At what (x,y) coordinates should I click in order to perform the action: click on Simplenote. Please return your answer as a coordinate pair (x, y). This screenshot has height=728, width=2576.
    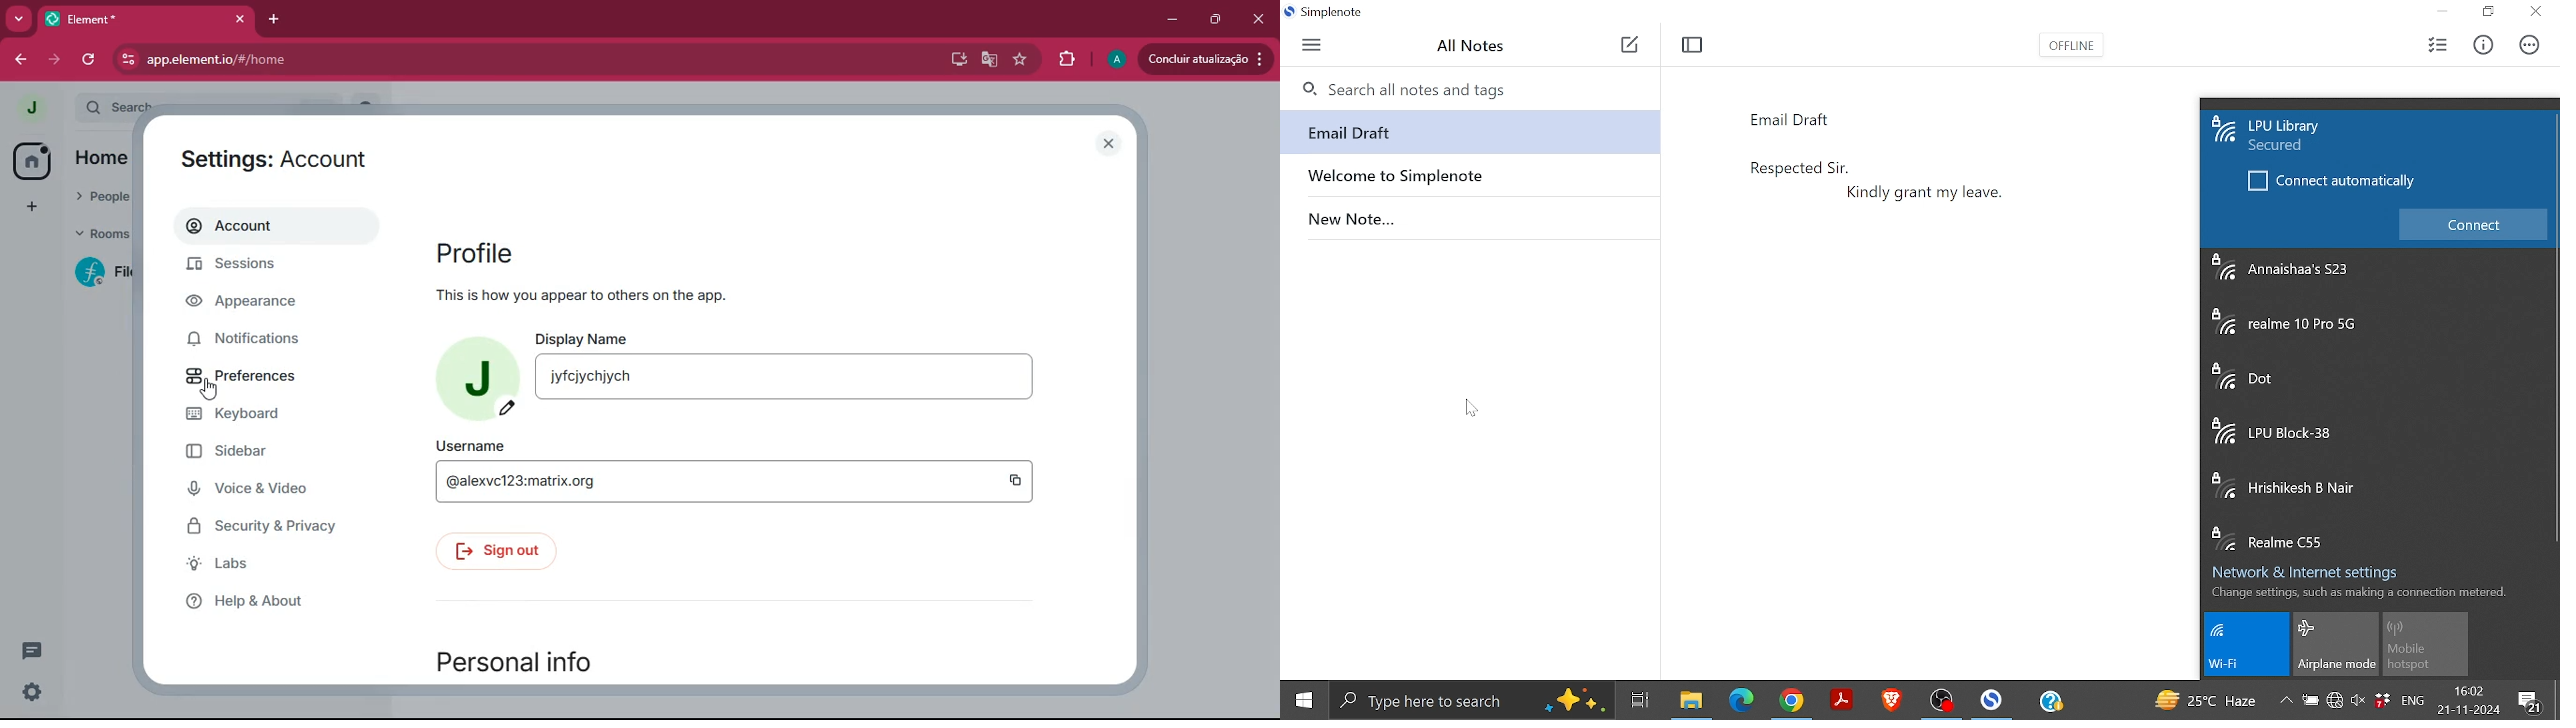
    Looking at the image, I should click on (1994, 699).